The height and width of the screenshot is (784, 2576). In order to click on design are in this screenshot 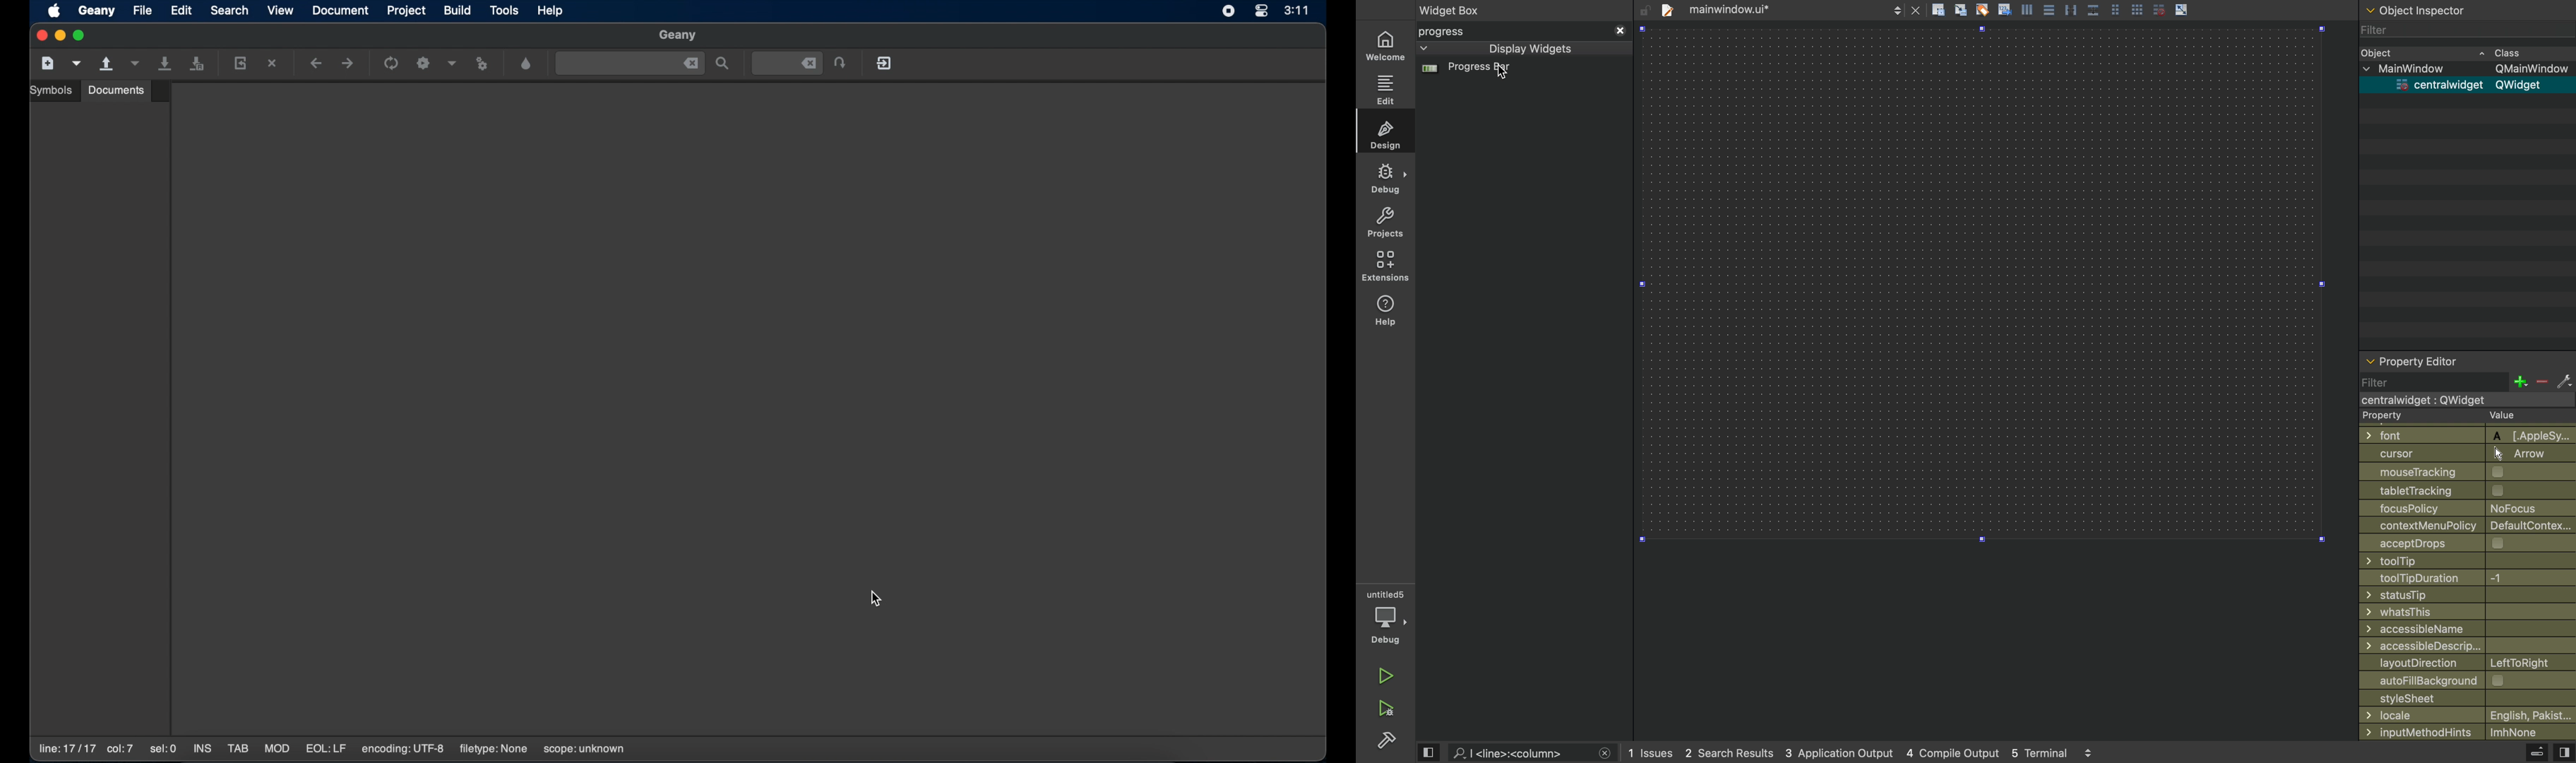, I will do `click(1991, 380)`.